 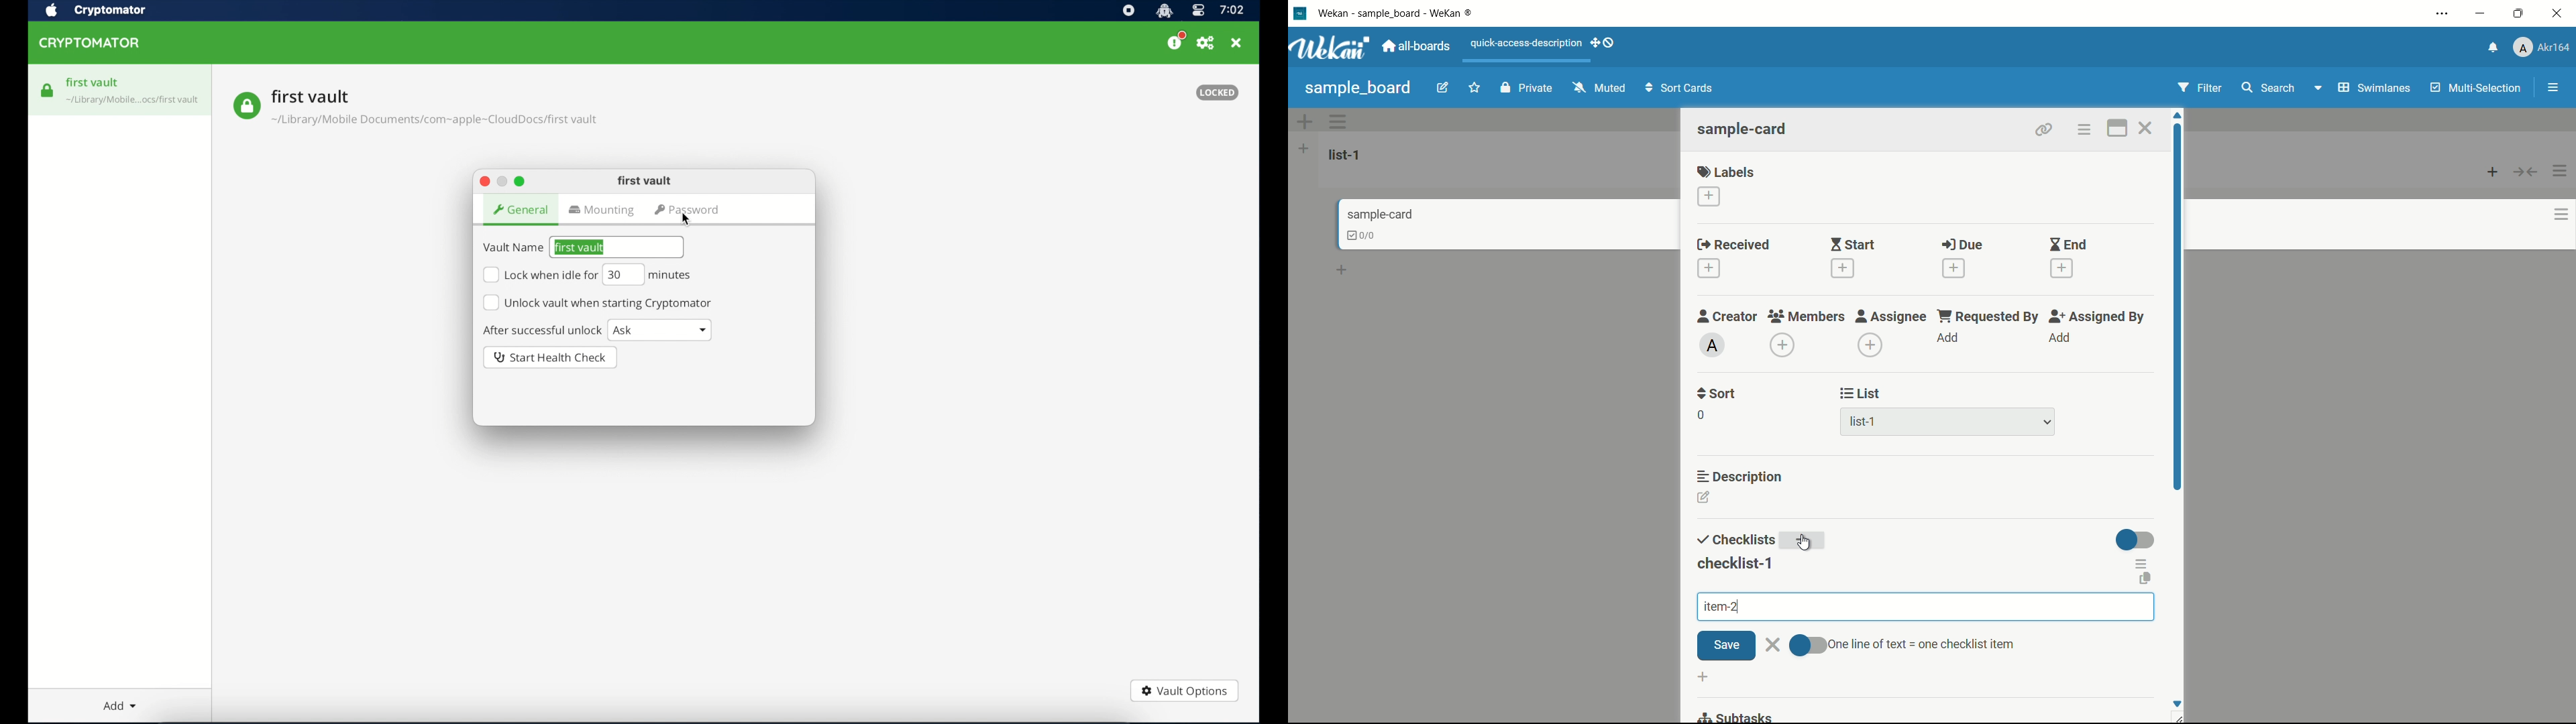 What do you see at coordinates (2317, 90) in the screenshot?
I see `dropdown` at bounding box center [2317, 90].